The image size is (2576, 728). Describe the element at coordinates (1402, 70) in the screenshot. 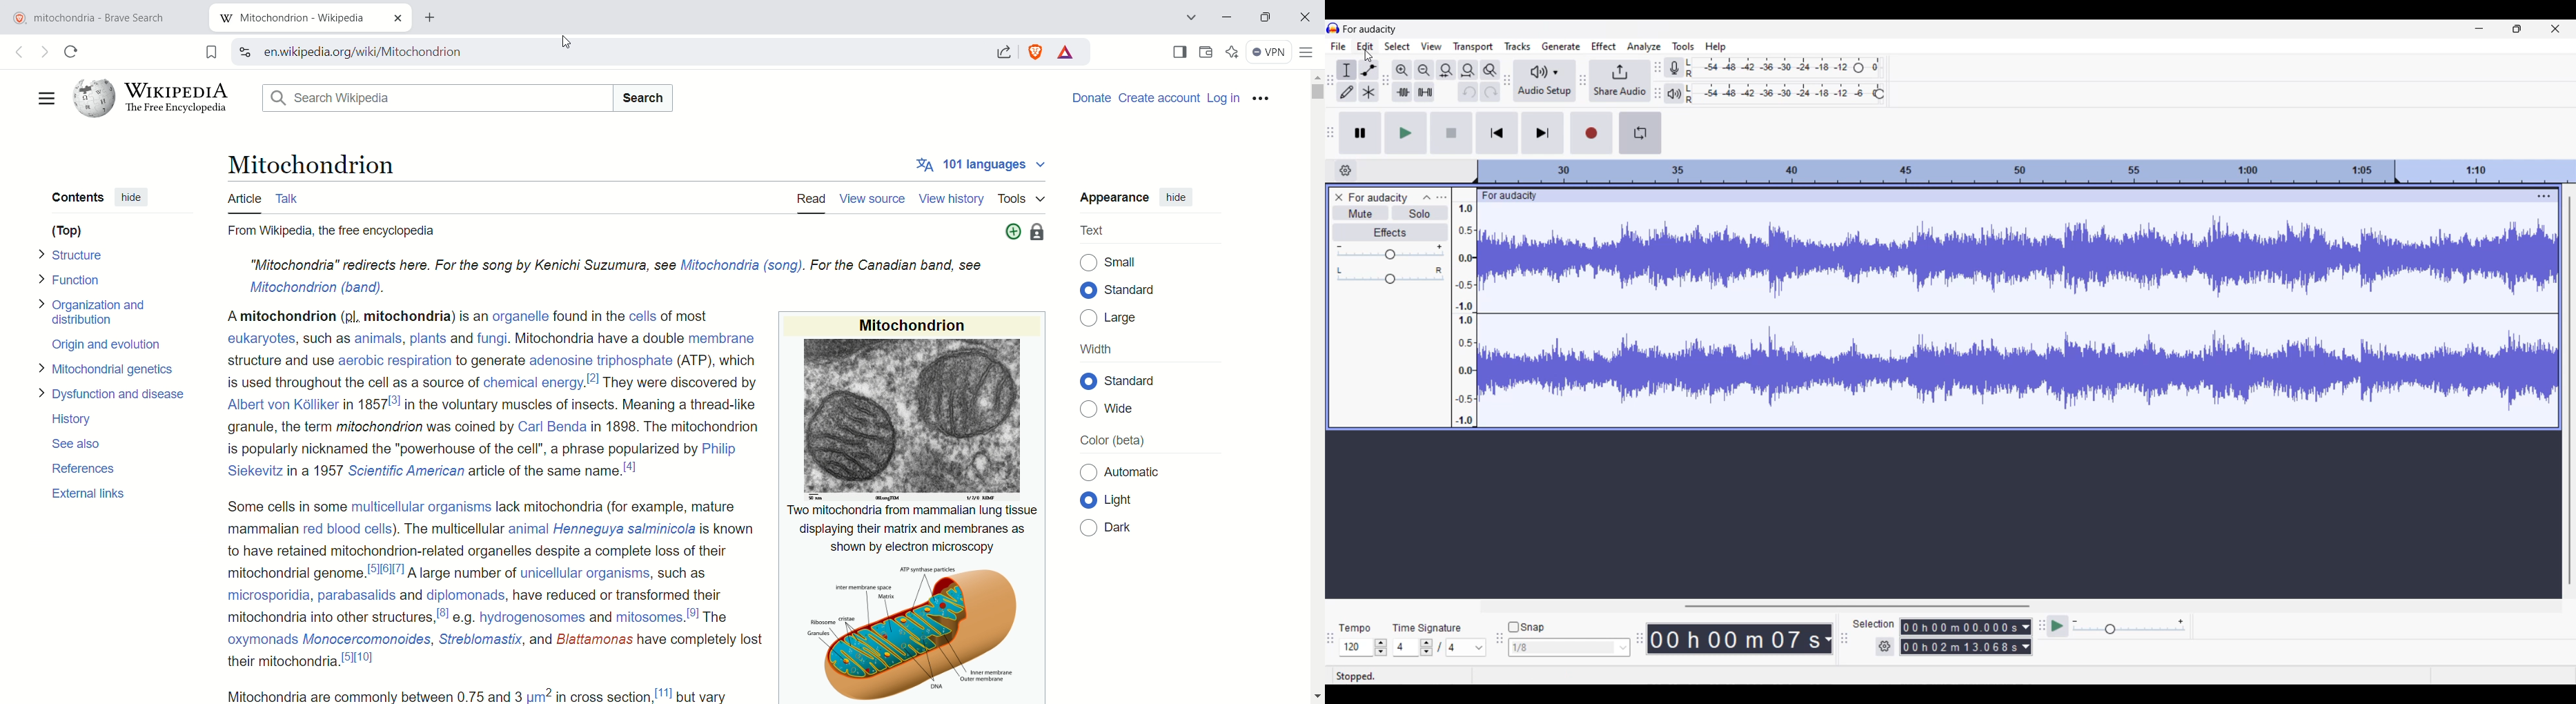

I see `Zoom in` at that location.